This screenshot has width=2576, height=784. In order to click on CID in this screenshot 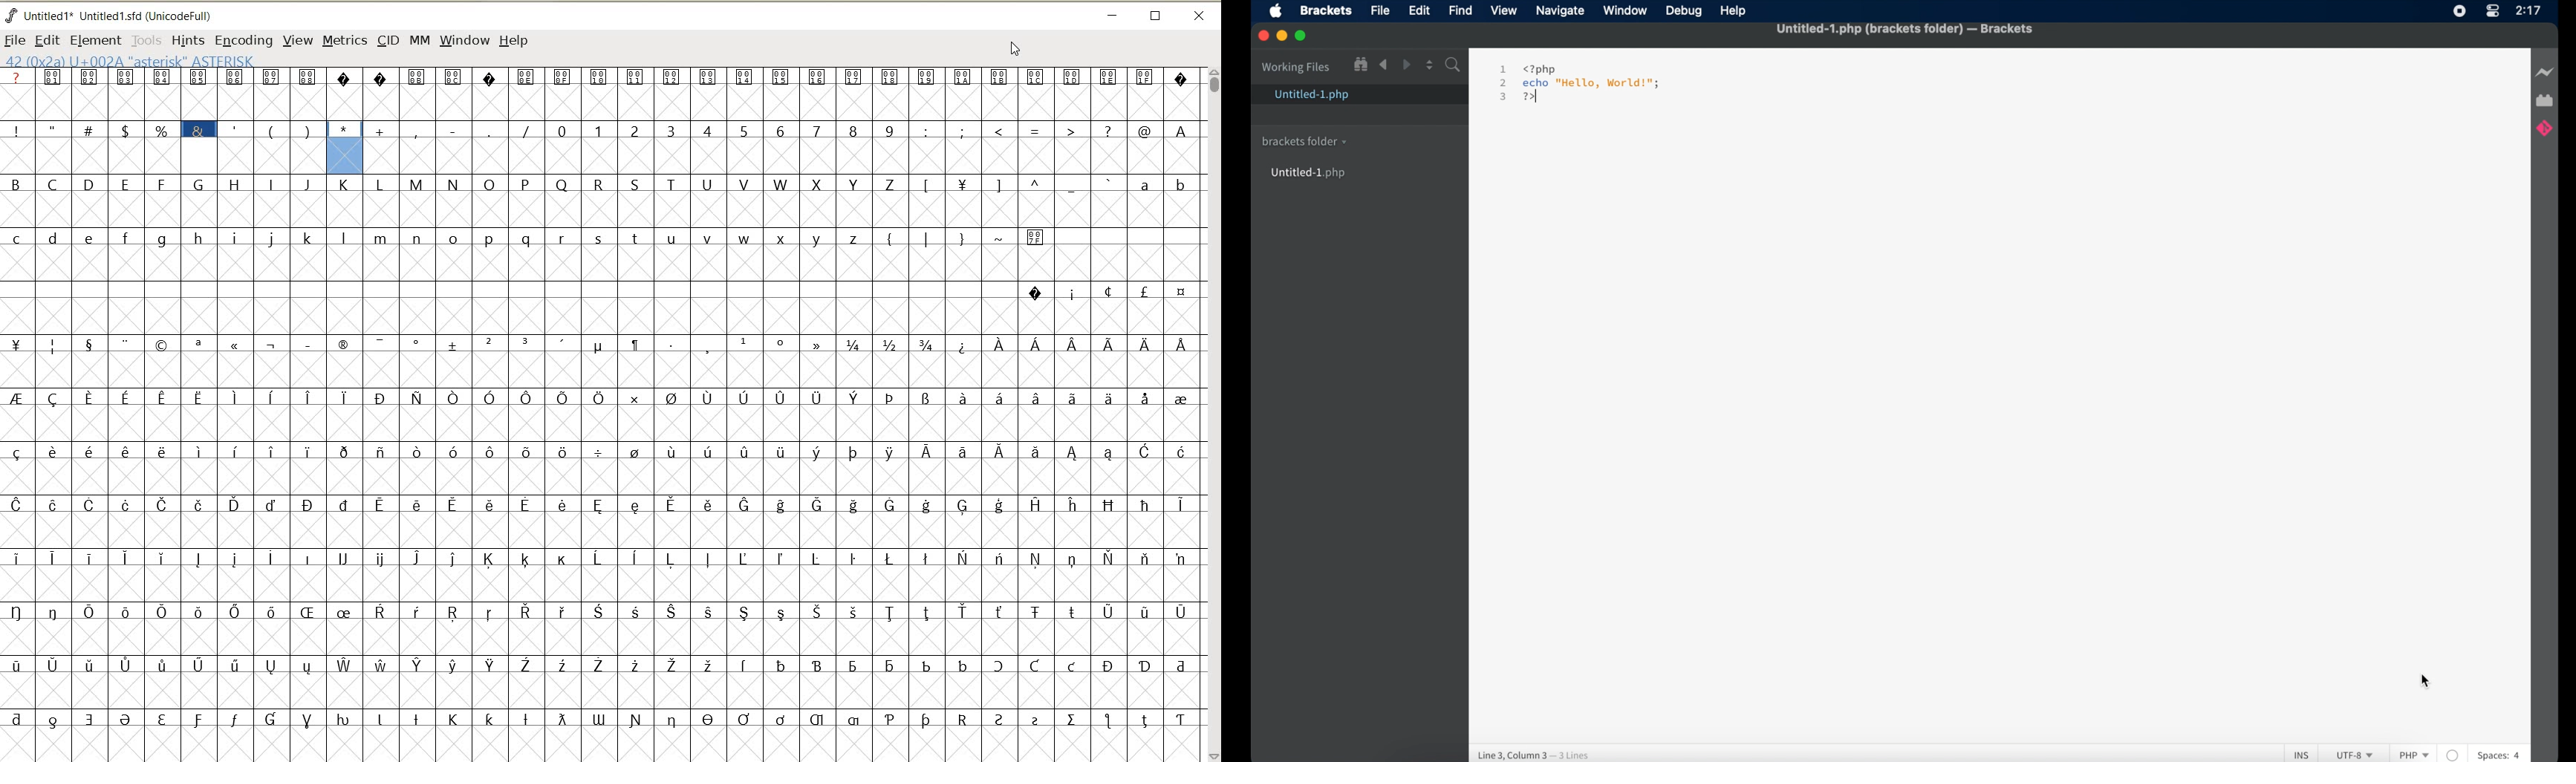, I will do `click(386, 40)`.